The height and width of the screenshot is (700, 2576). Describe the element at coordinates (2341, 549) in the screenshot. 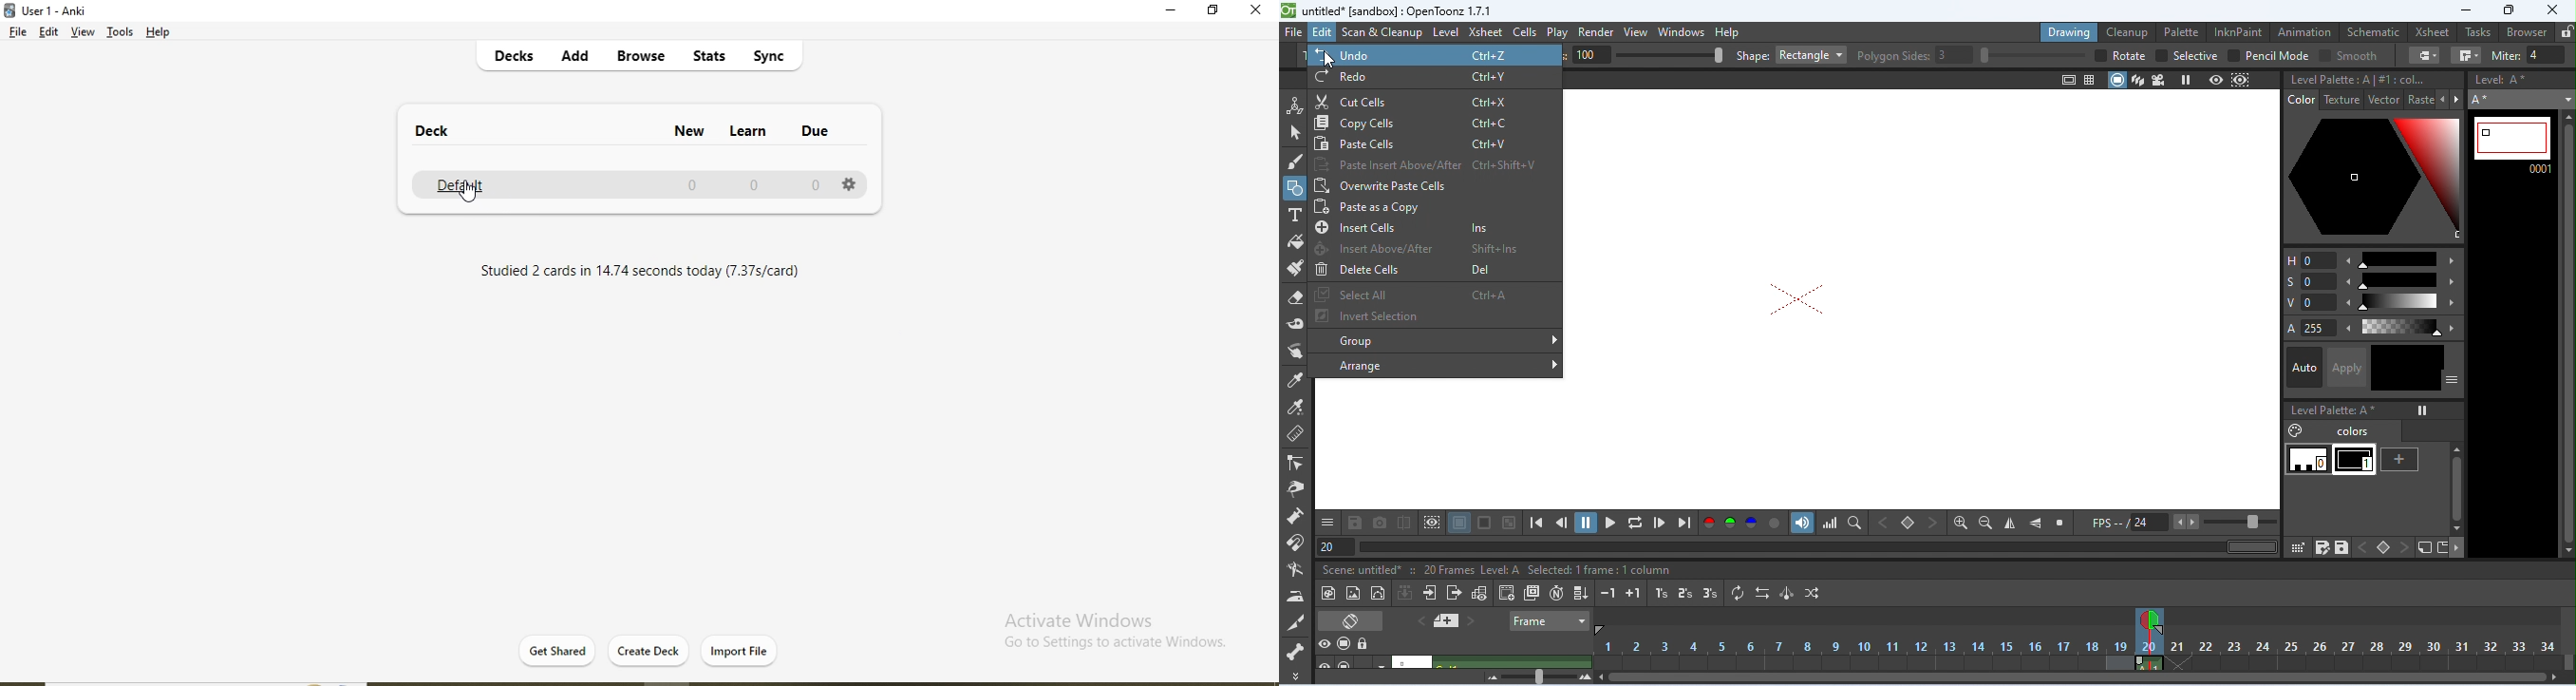

I see `save palette` at that location.